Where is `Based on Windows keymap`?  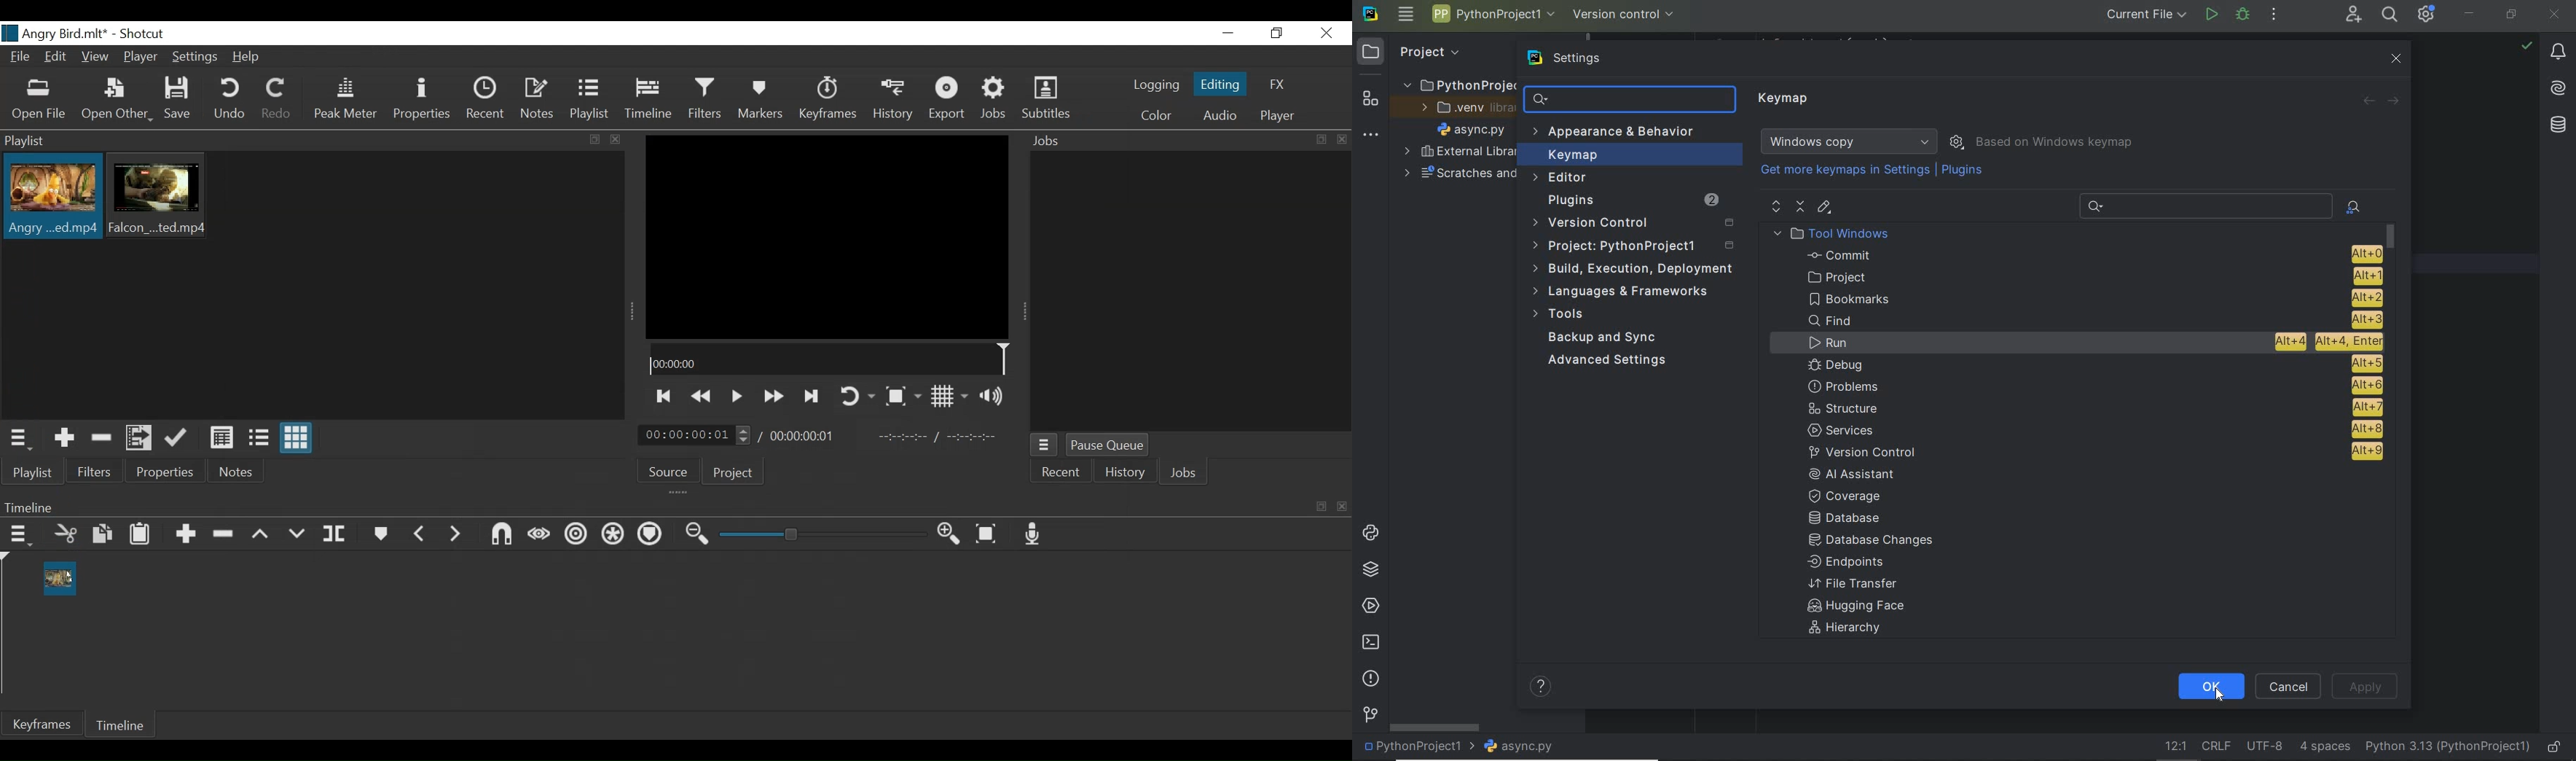
Based on Windows keymap is located at coordinates (2054, 139).